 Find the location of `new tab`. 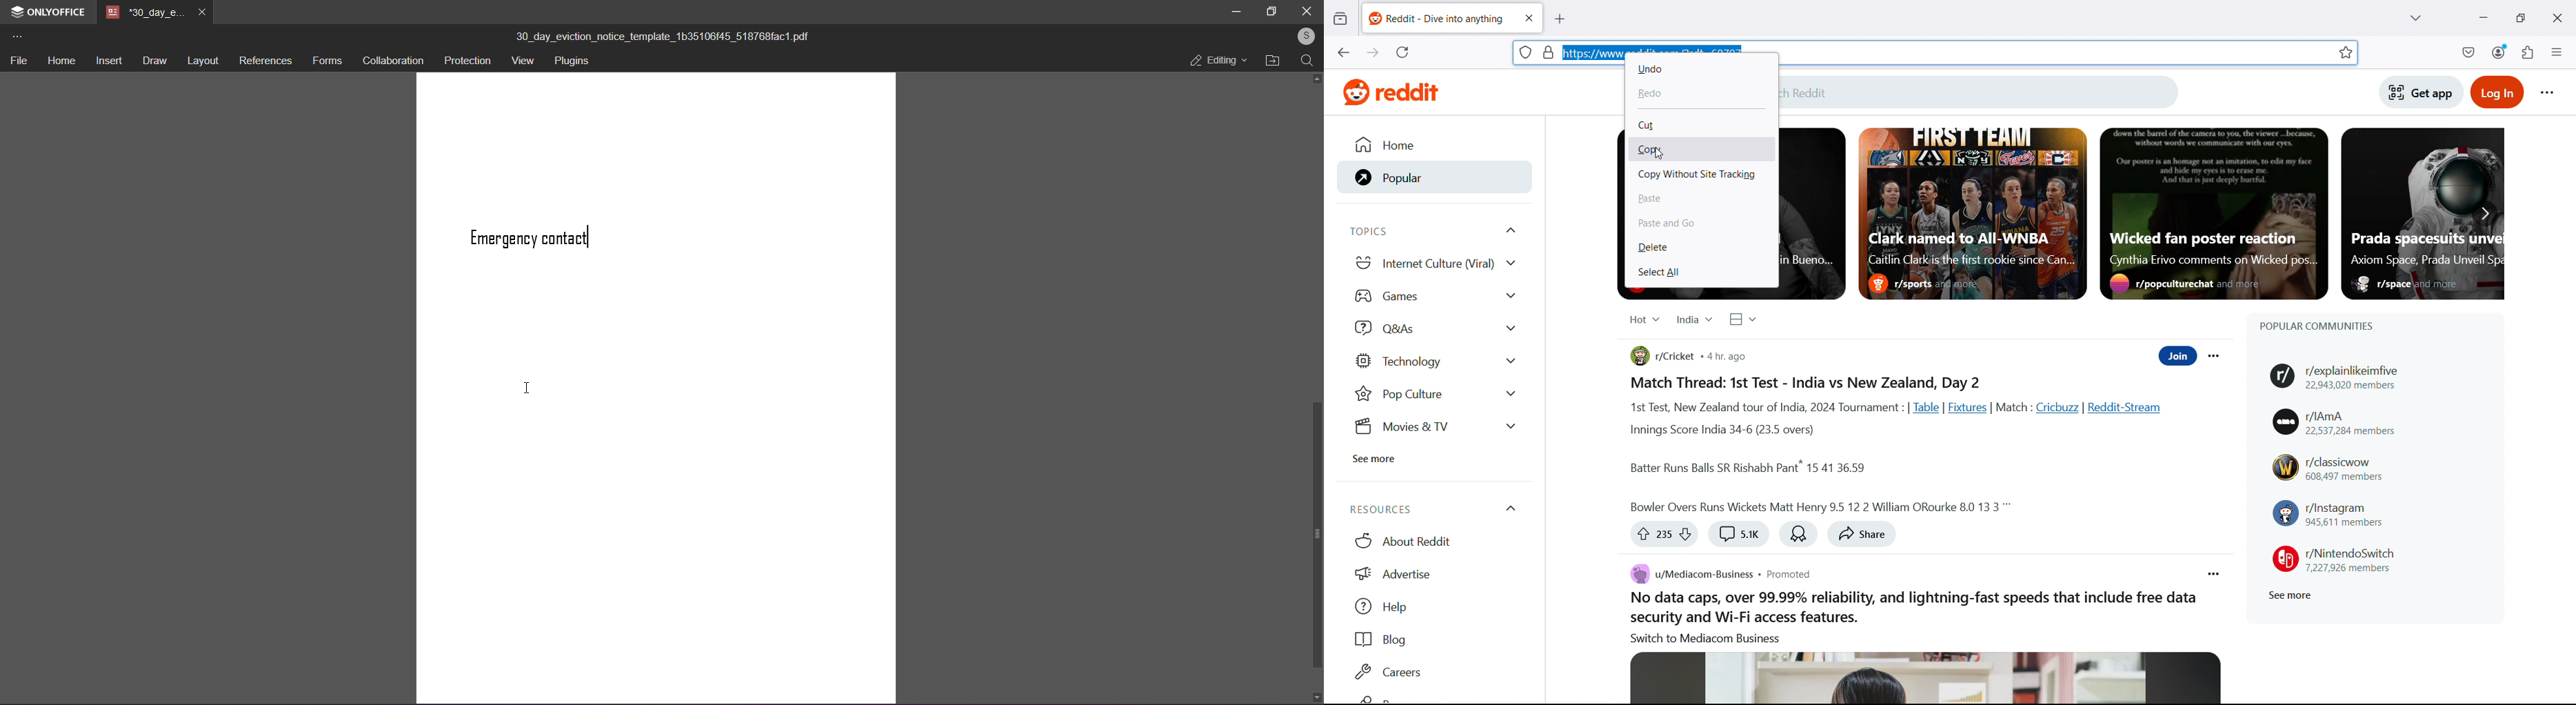

new tab is located at coordinates (1561, 19).